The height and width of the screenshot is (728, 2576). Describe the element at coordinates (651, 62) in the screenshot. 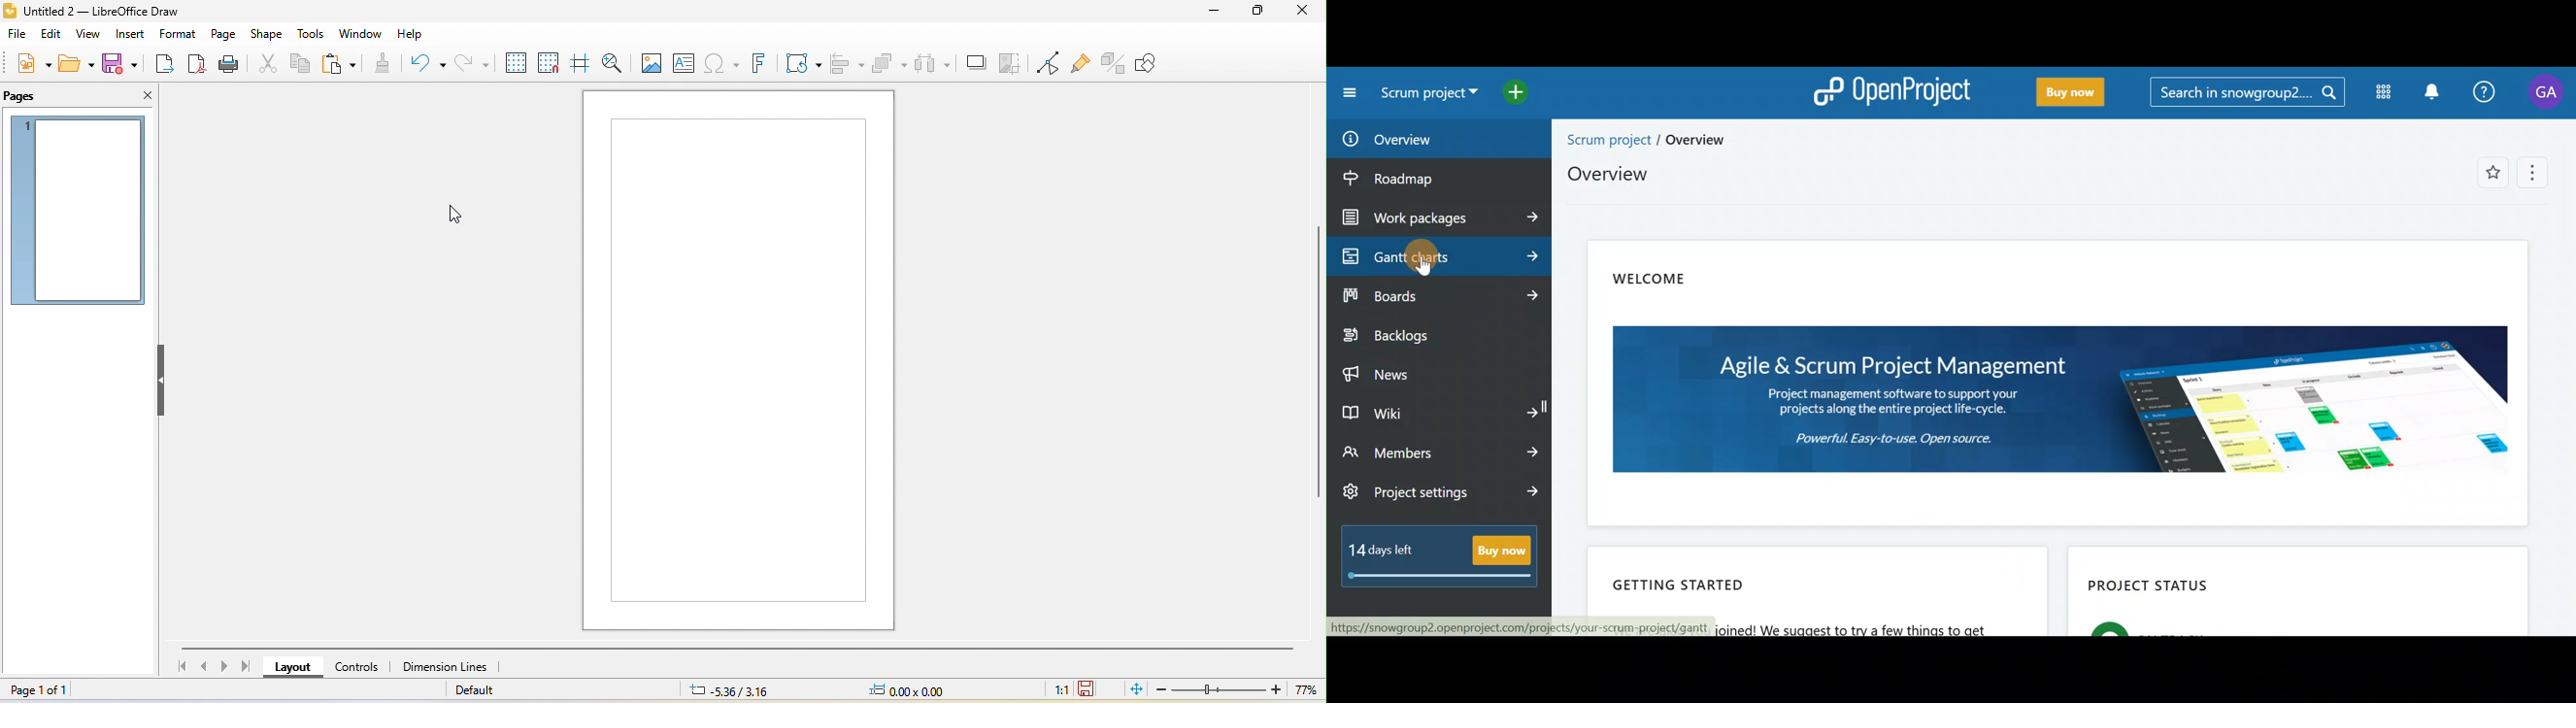

I see `image` at that location.